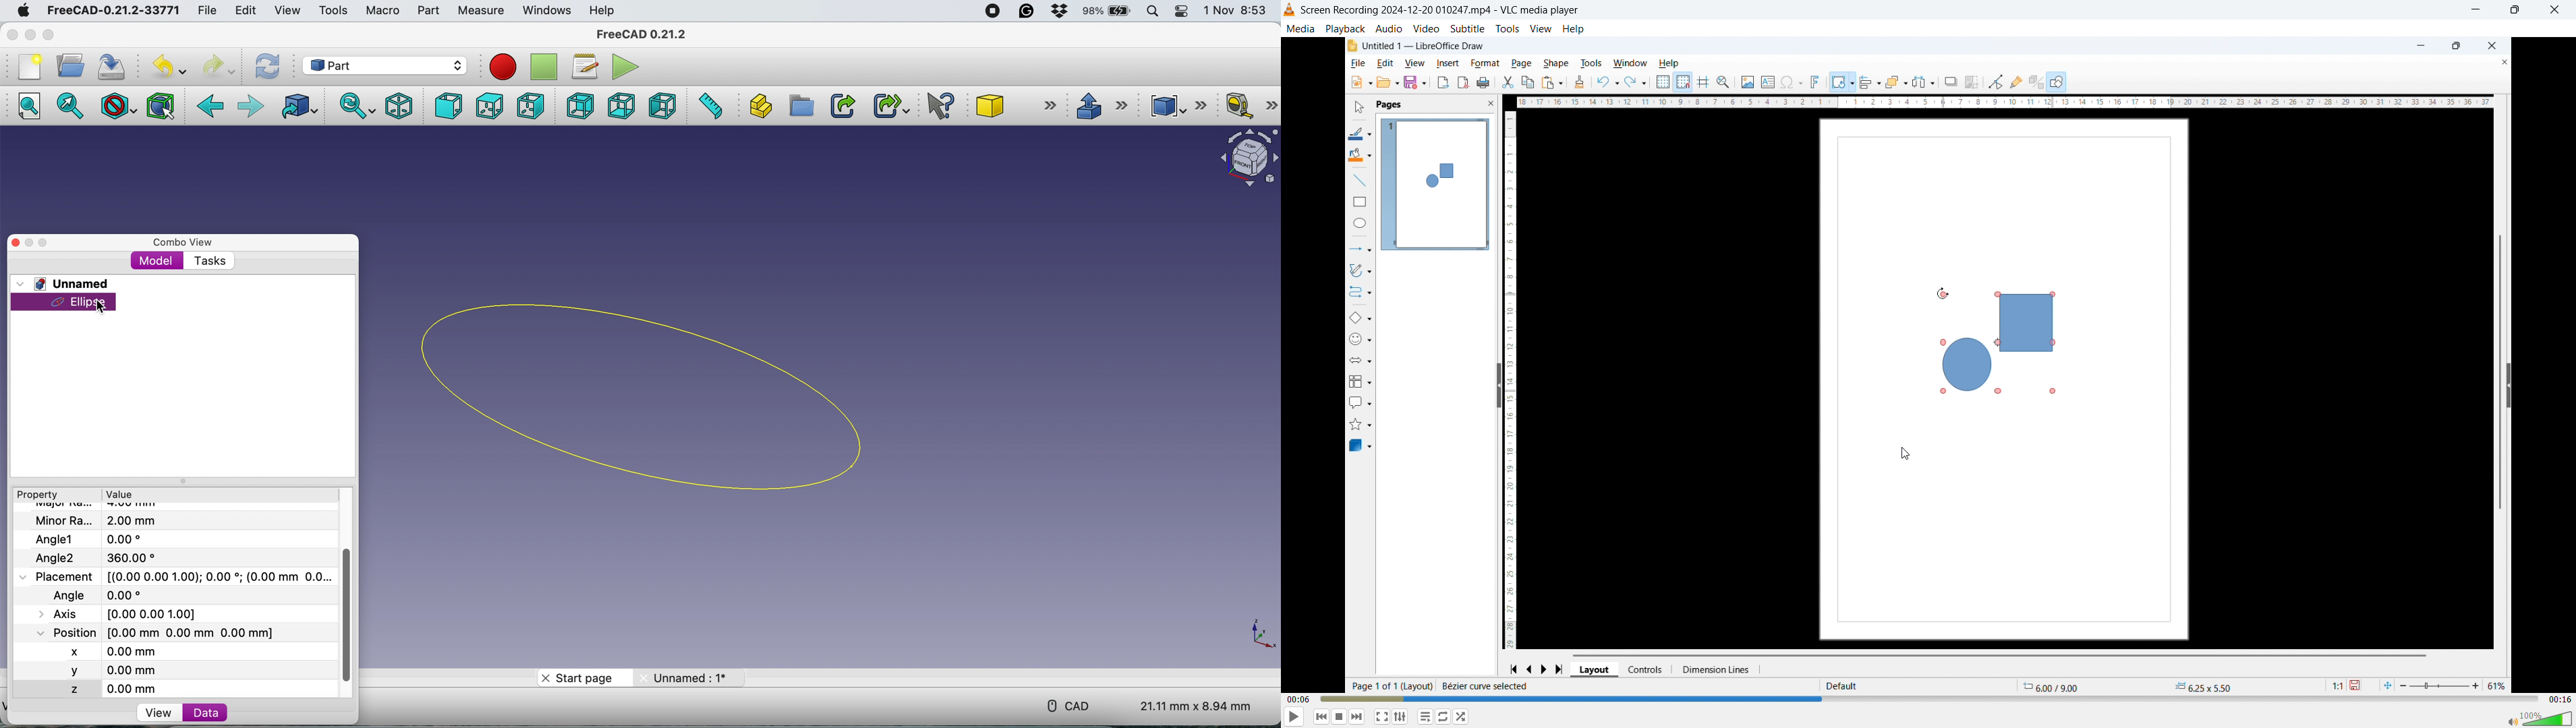 Image resolution: width=2576 pixels, height=728 pixels. What do you see at coordinates (1540, 28) in the screenshot?
I see `view ` at bounding box center [1540, 28].